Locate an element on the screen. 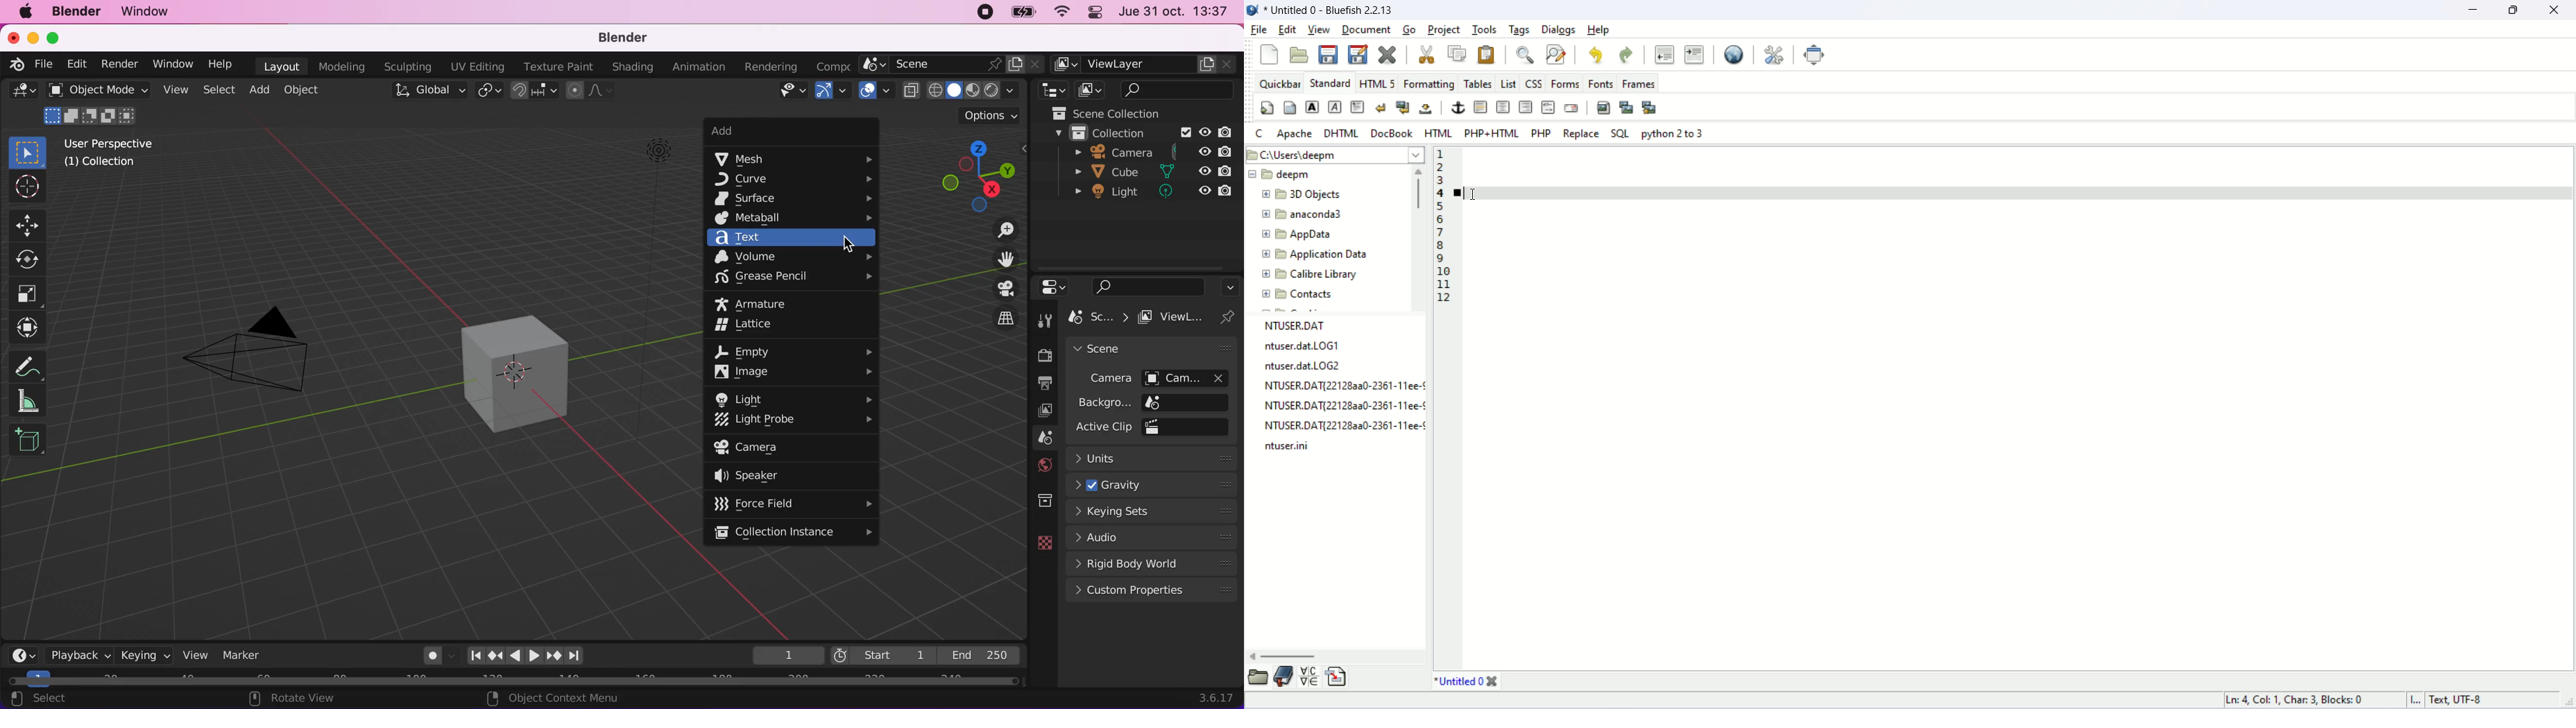  folder is located at coordinates (1257, 678).